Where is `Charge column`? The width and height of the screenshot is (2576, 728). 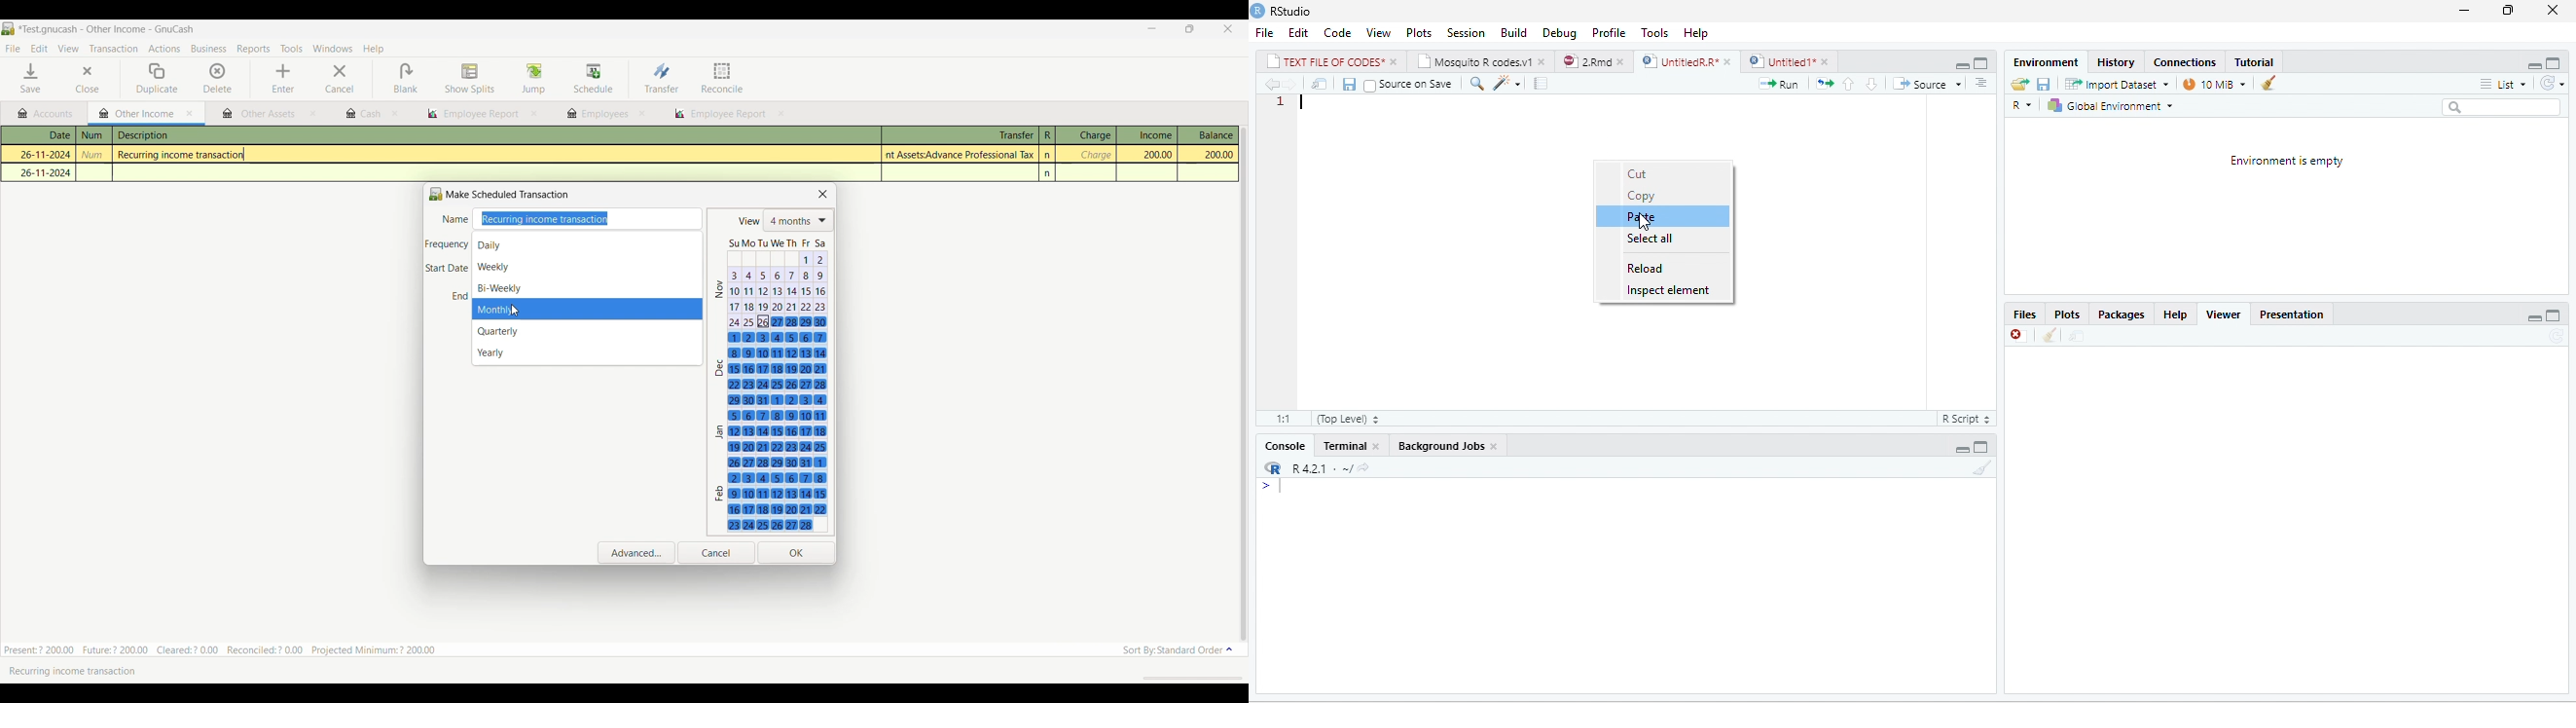 Charge column is located at coordinates (1086, 135).